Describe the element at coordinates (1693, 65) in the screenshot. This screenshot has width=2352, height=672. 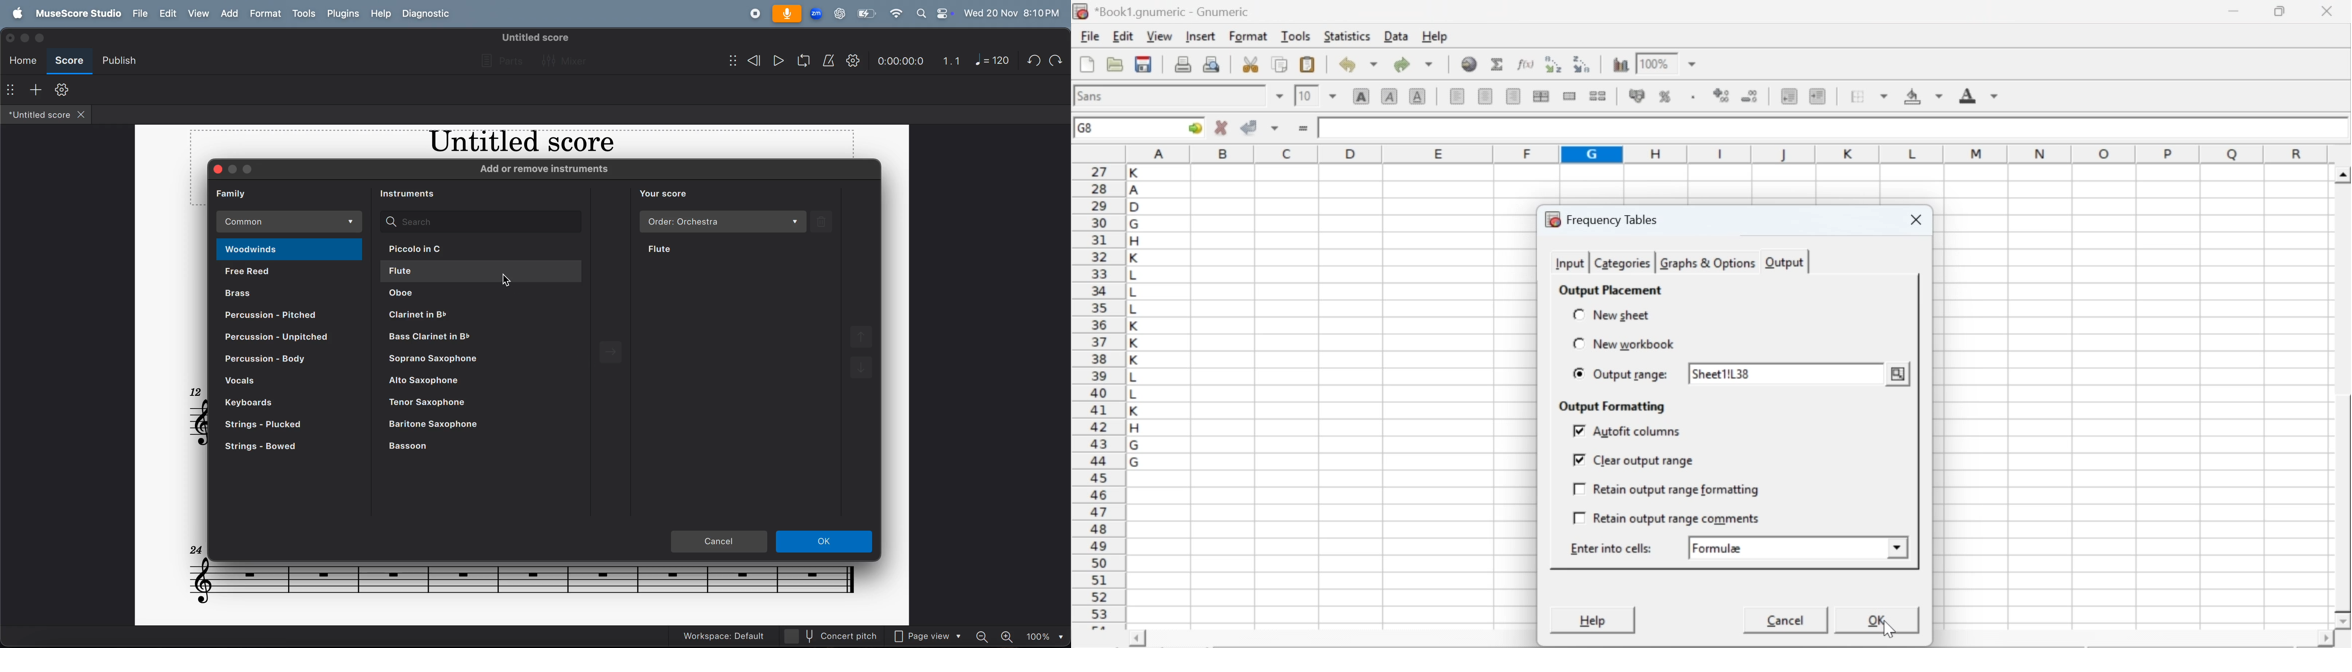
I see `drop down` at that location.